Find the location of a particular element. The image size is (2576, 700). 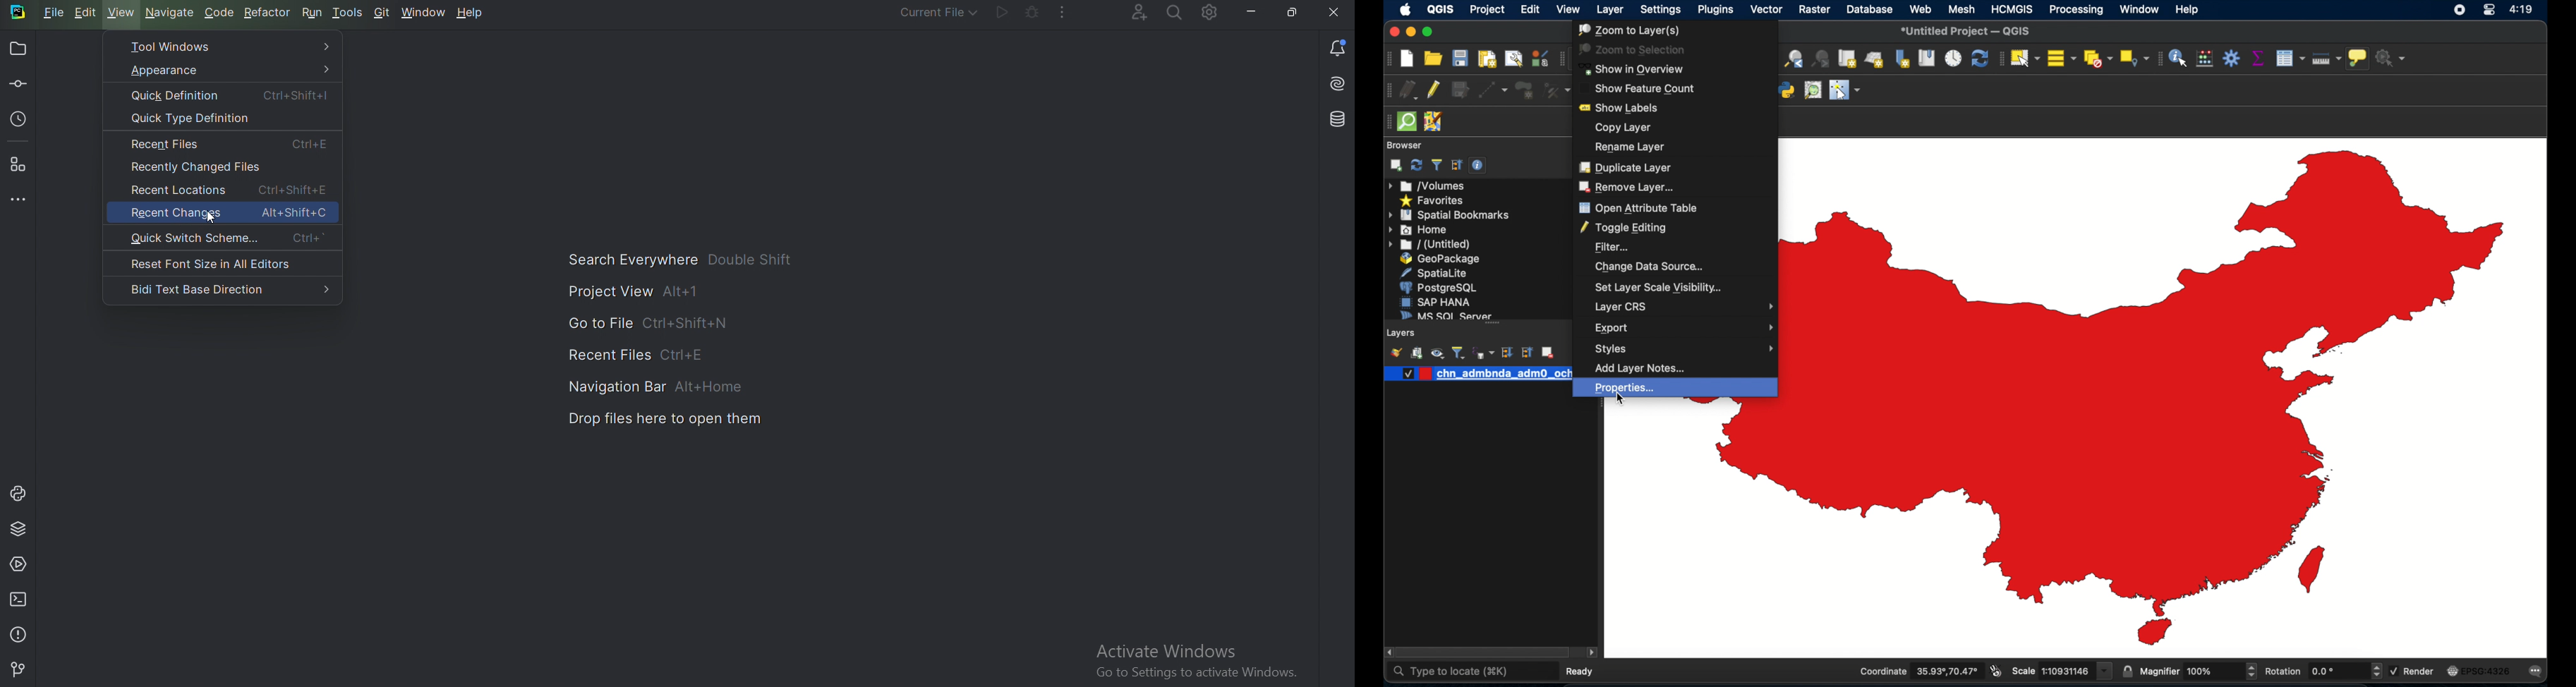

More actions is located at coordinates (1061, 13).